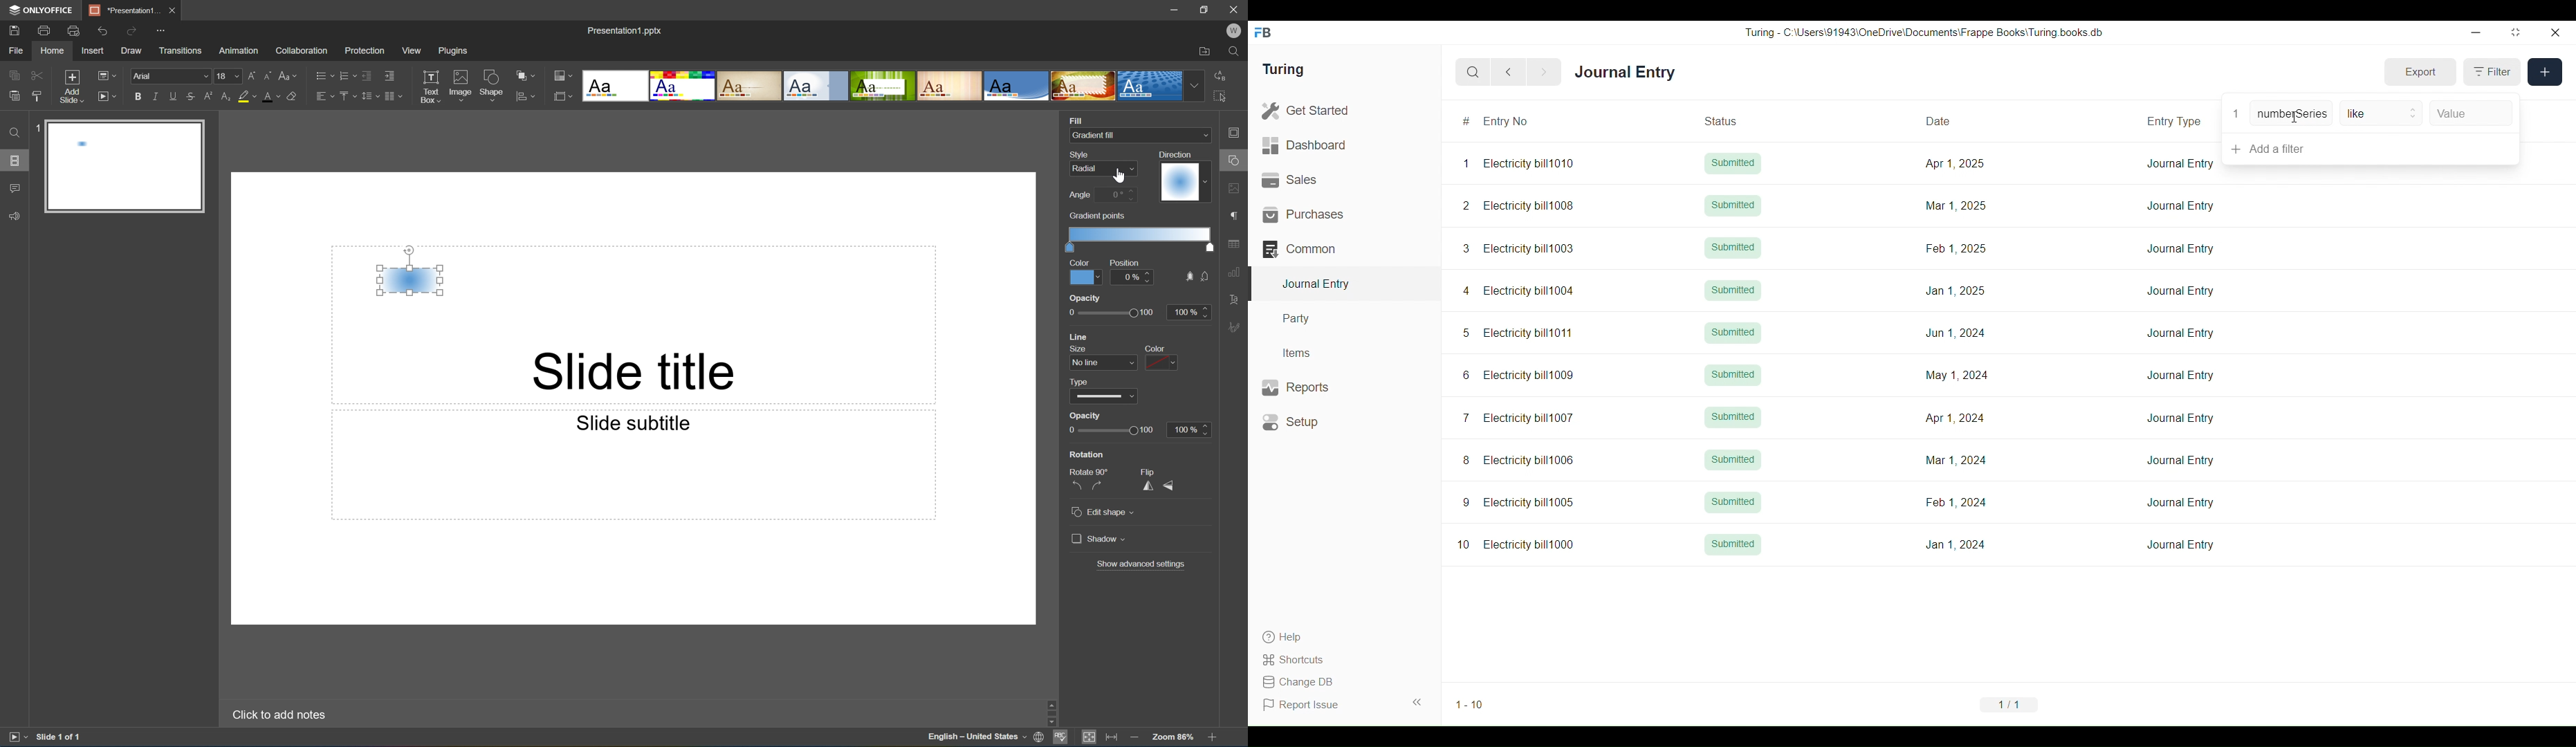 The image size is (2576, 756). Describe the element at coordinates (1956, 374) in the screenshot. I see `May 1, 2024` at that location.